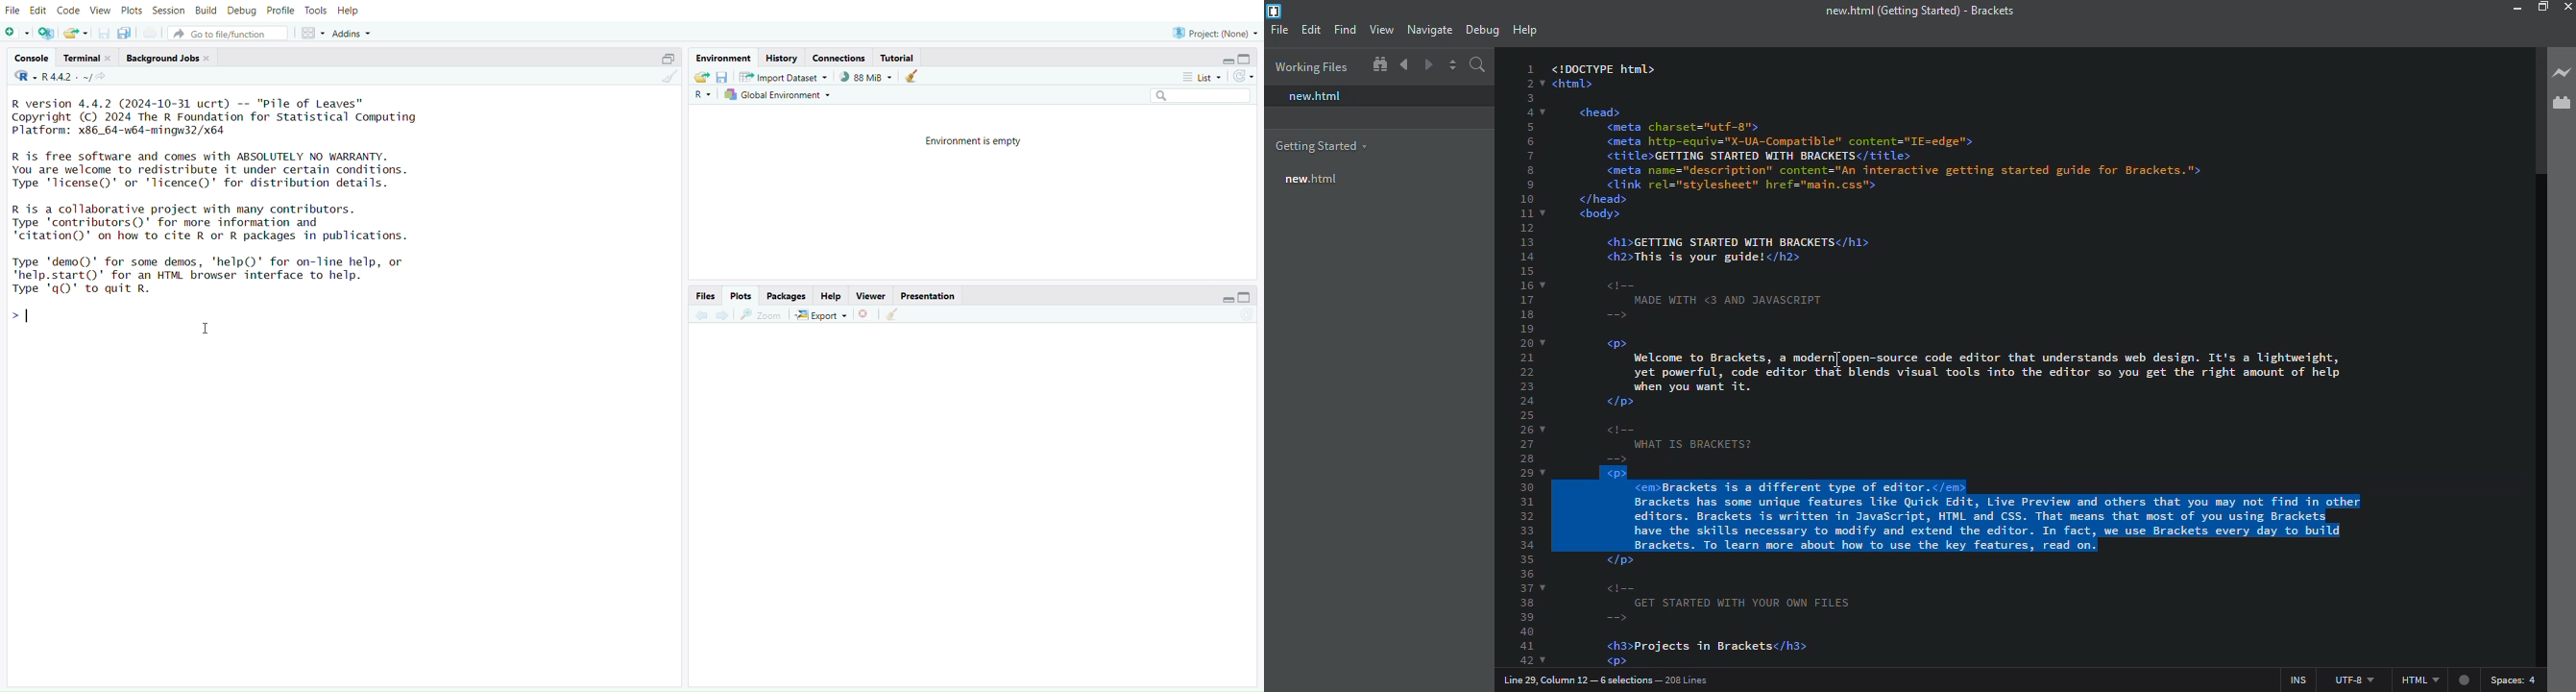 The height and width of the screenshot is (700, 2576). Describe the element at coordinates (228, 33) in the screenshot. I see `go to file/function` at that location.